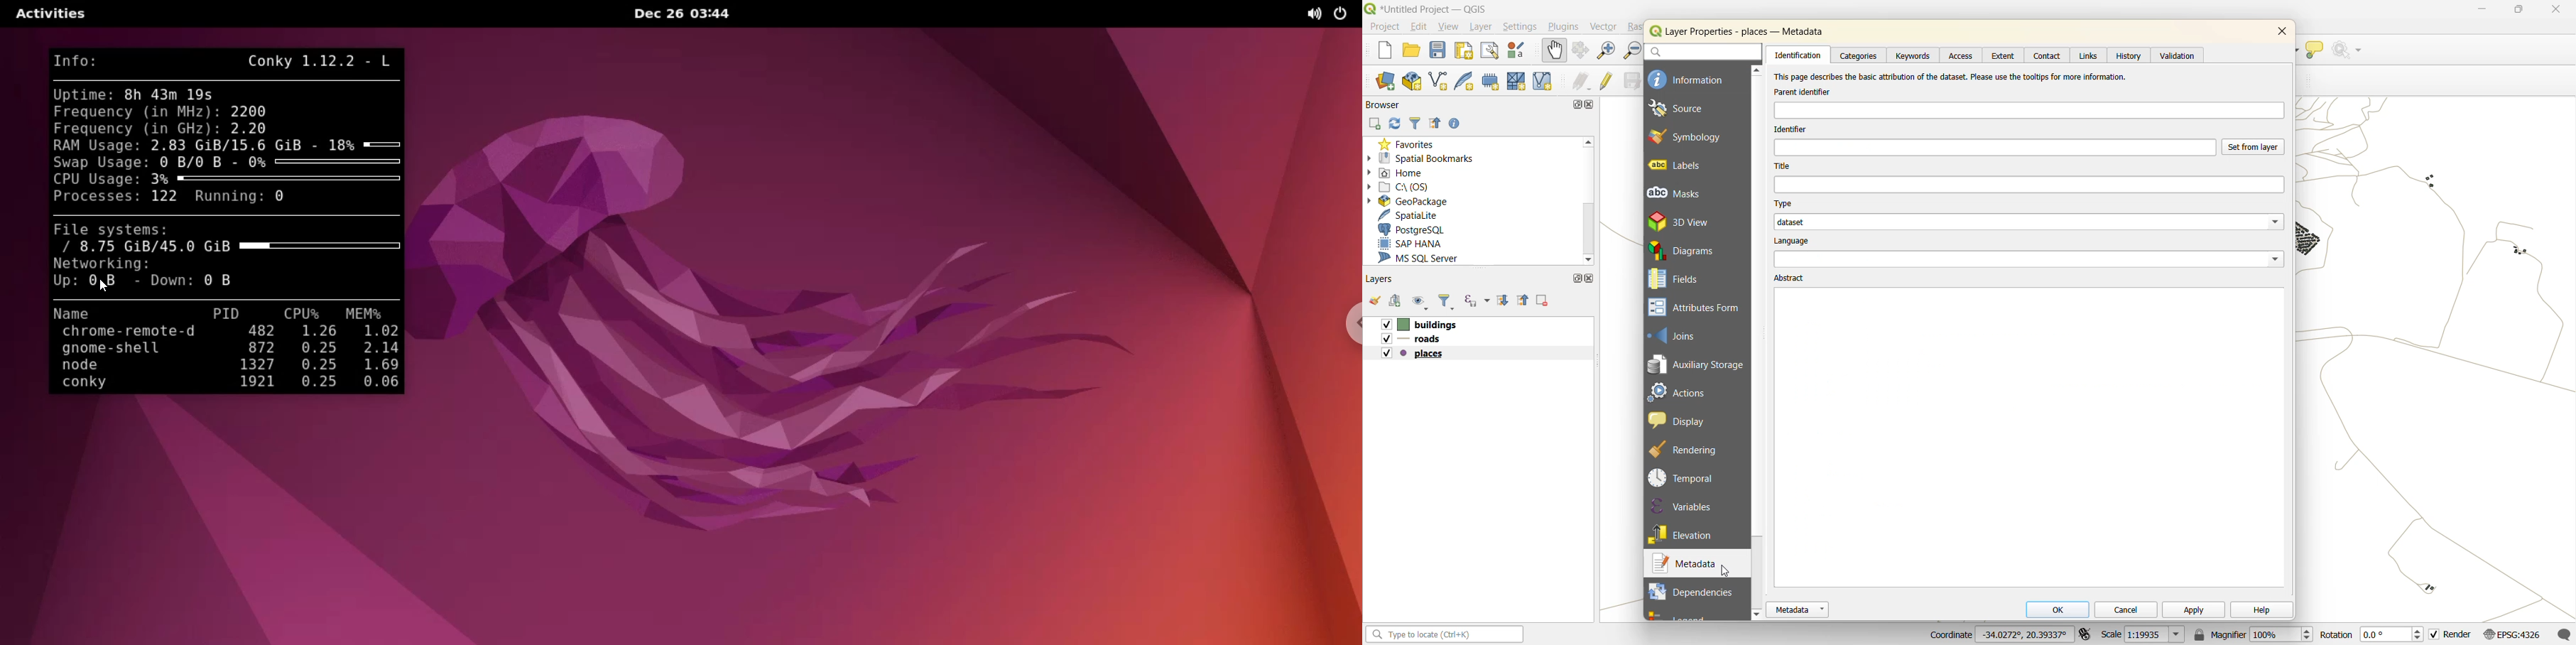  I want to click on home, so click(1404, 173).